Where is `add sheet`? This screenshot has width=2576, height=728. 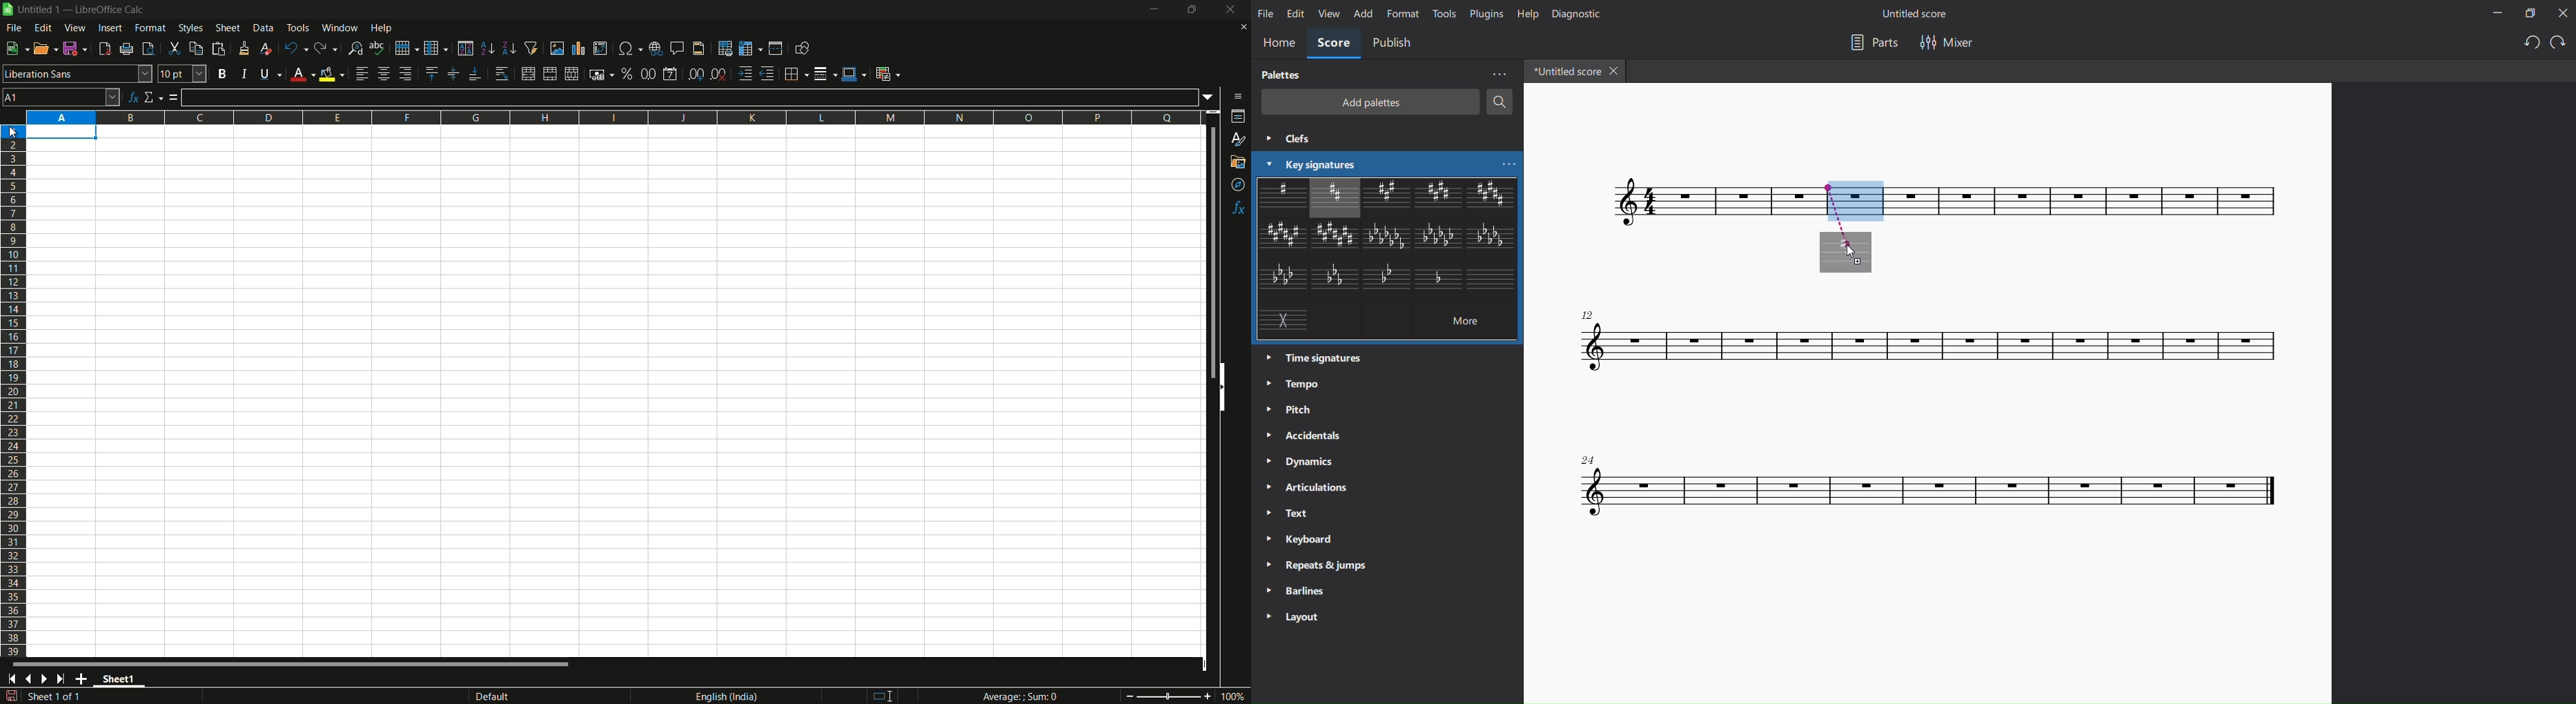
add sheet is located at coordinates (84, 679).